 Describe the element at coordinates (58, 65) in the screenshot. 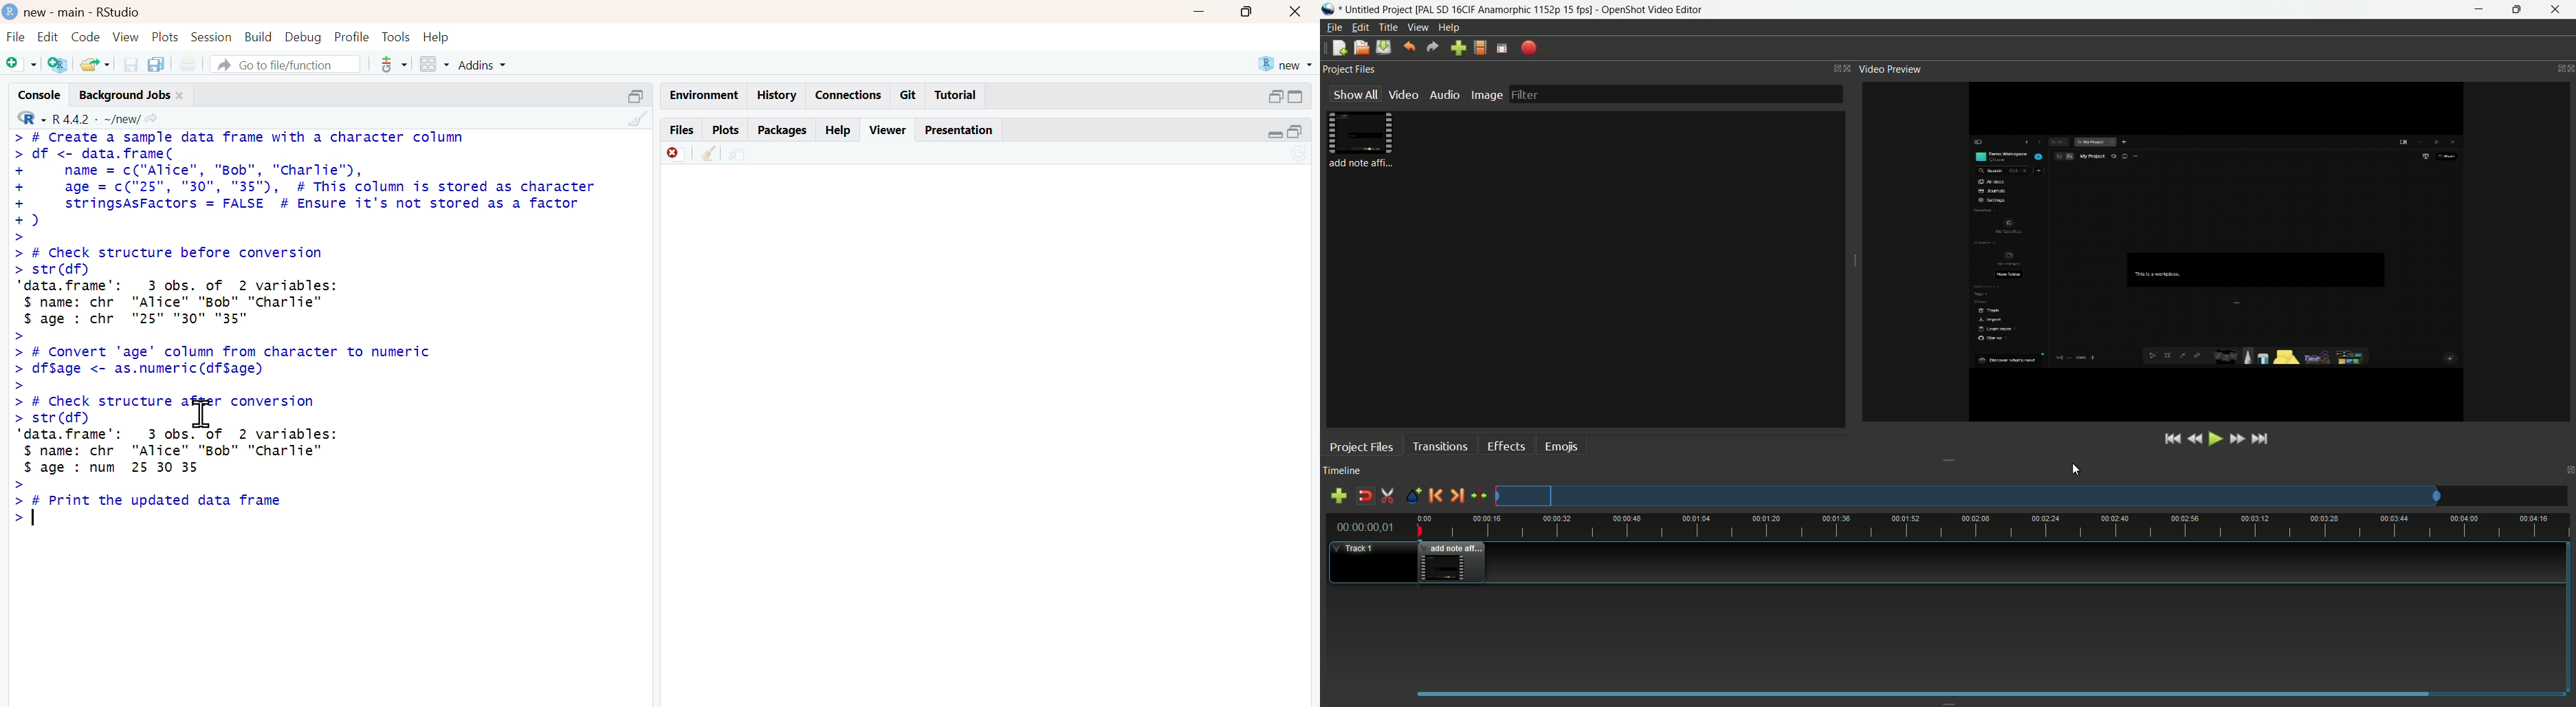

I see `add R file` at that location.